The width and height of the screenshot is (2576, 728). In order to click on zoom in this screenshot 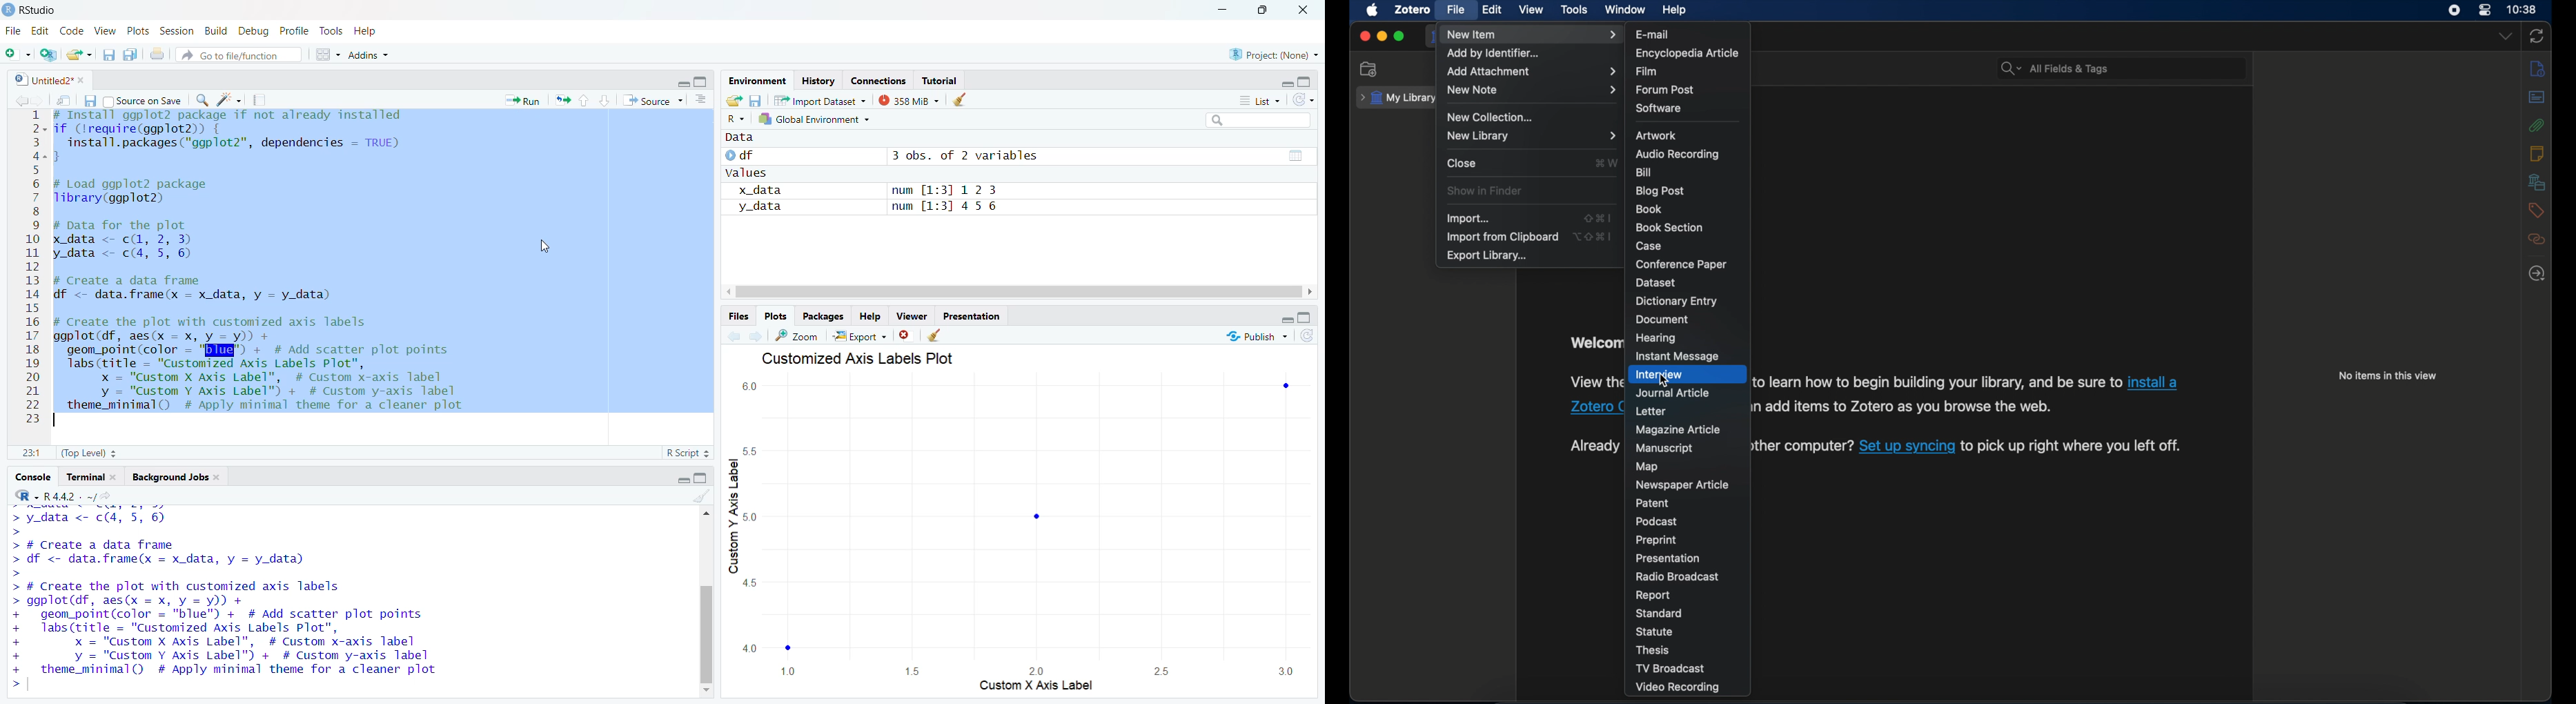, I will do `click(798, 335)`.